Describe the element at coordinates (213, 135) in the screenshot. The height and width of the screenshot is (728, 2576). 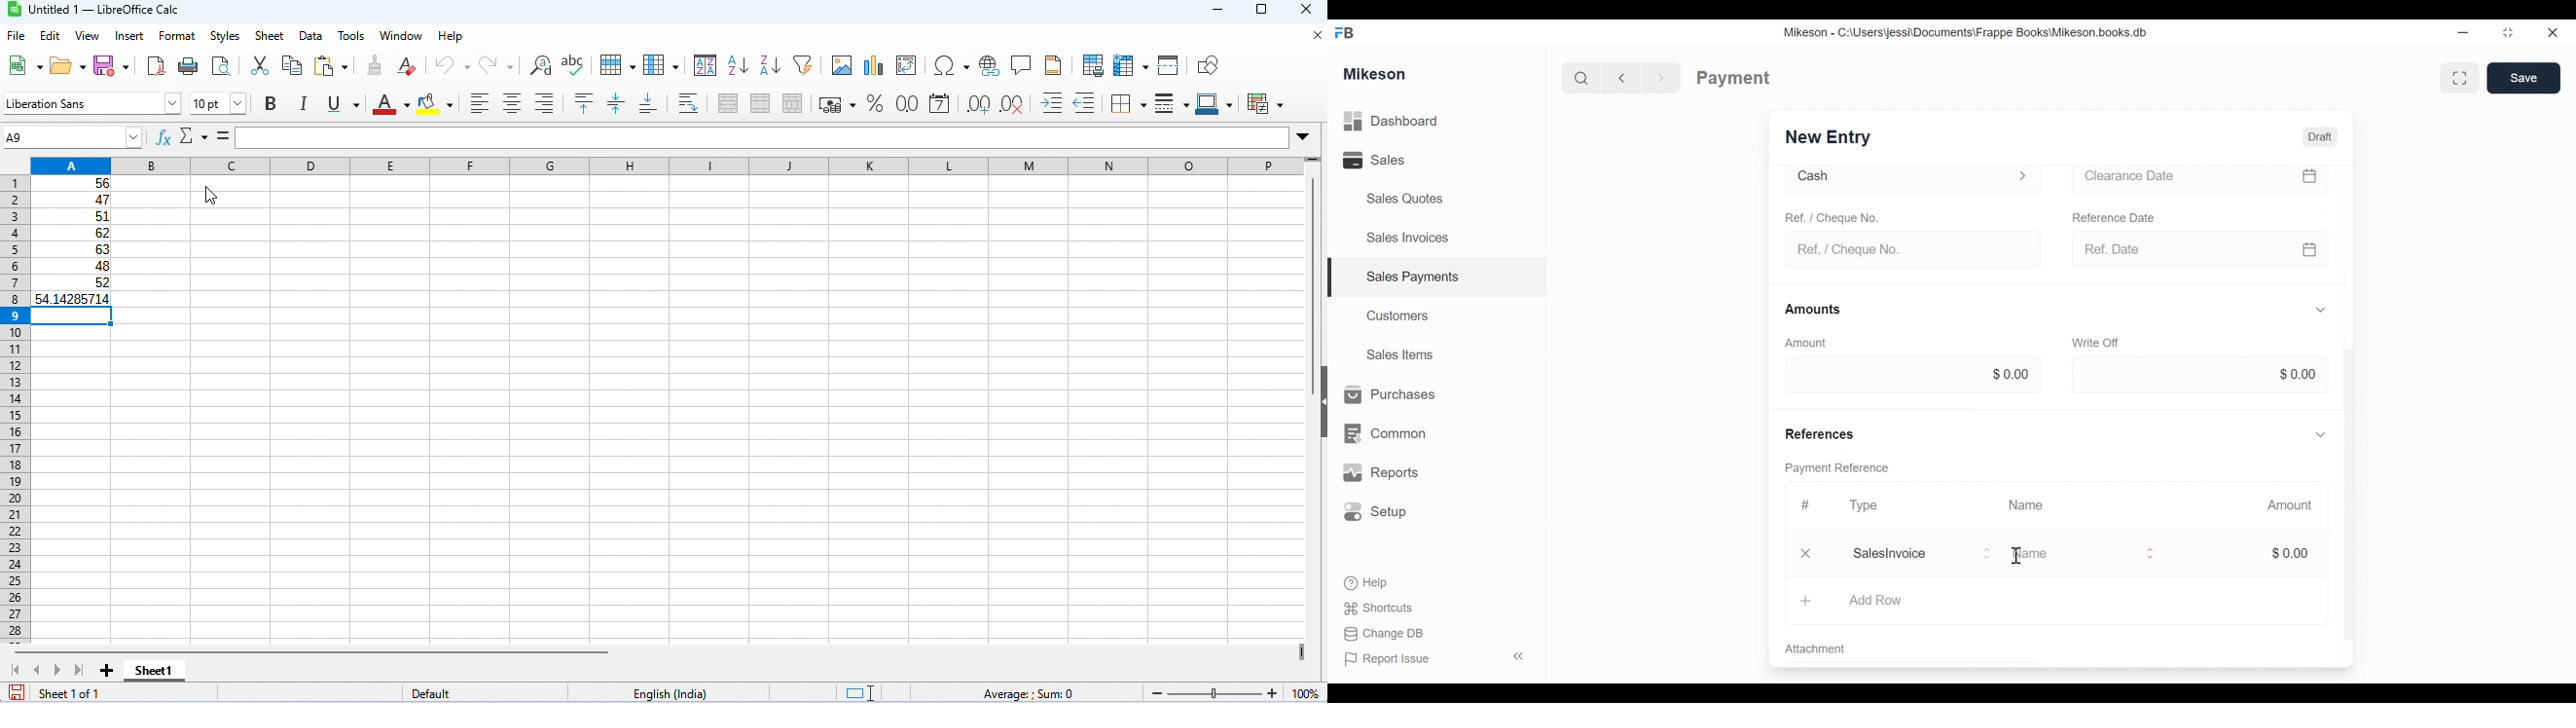
I see `accept` at that location.